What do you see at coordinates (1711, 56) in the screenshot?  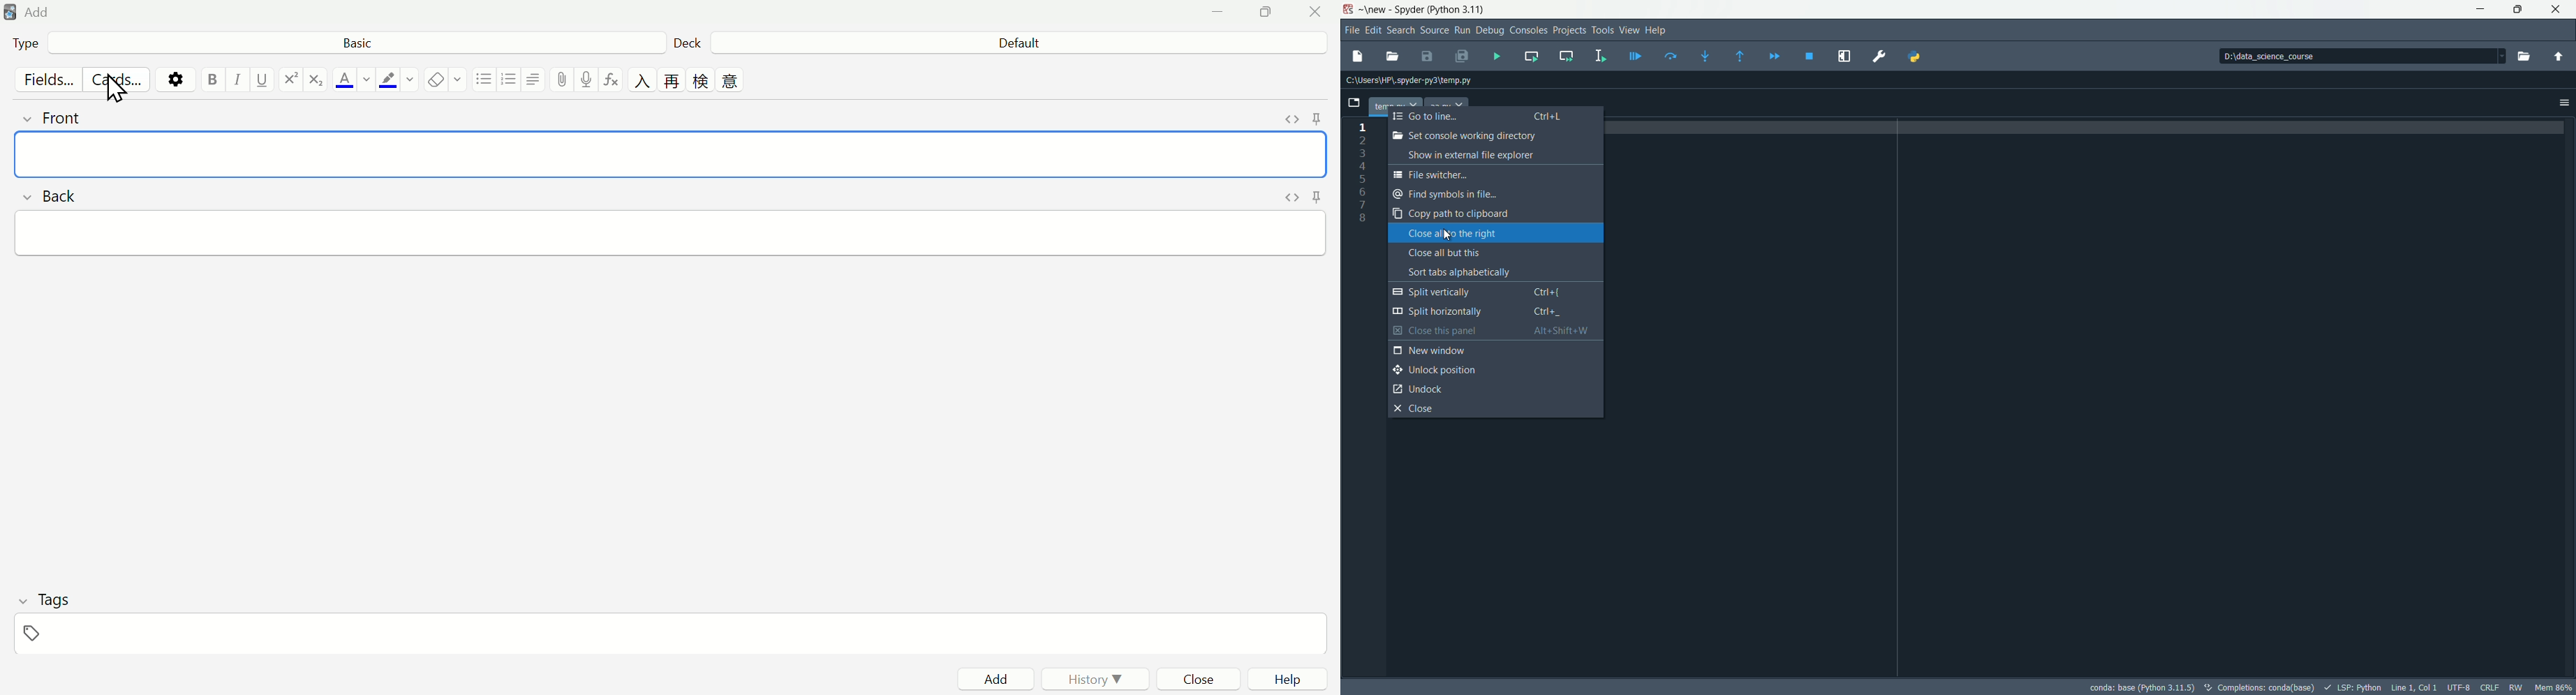 I see `step into funtion or method` at bounding box center [1711, 56].